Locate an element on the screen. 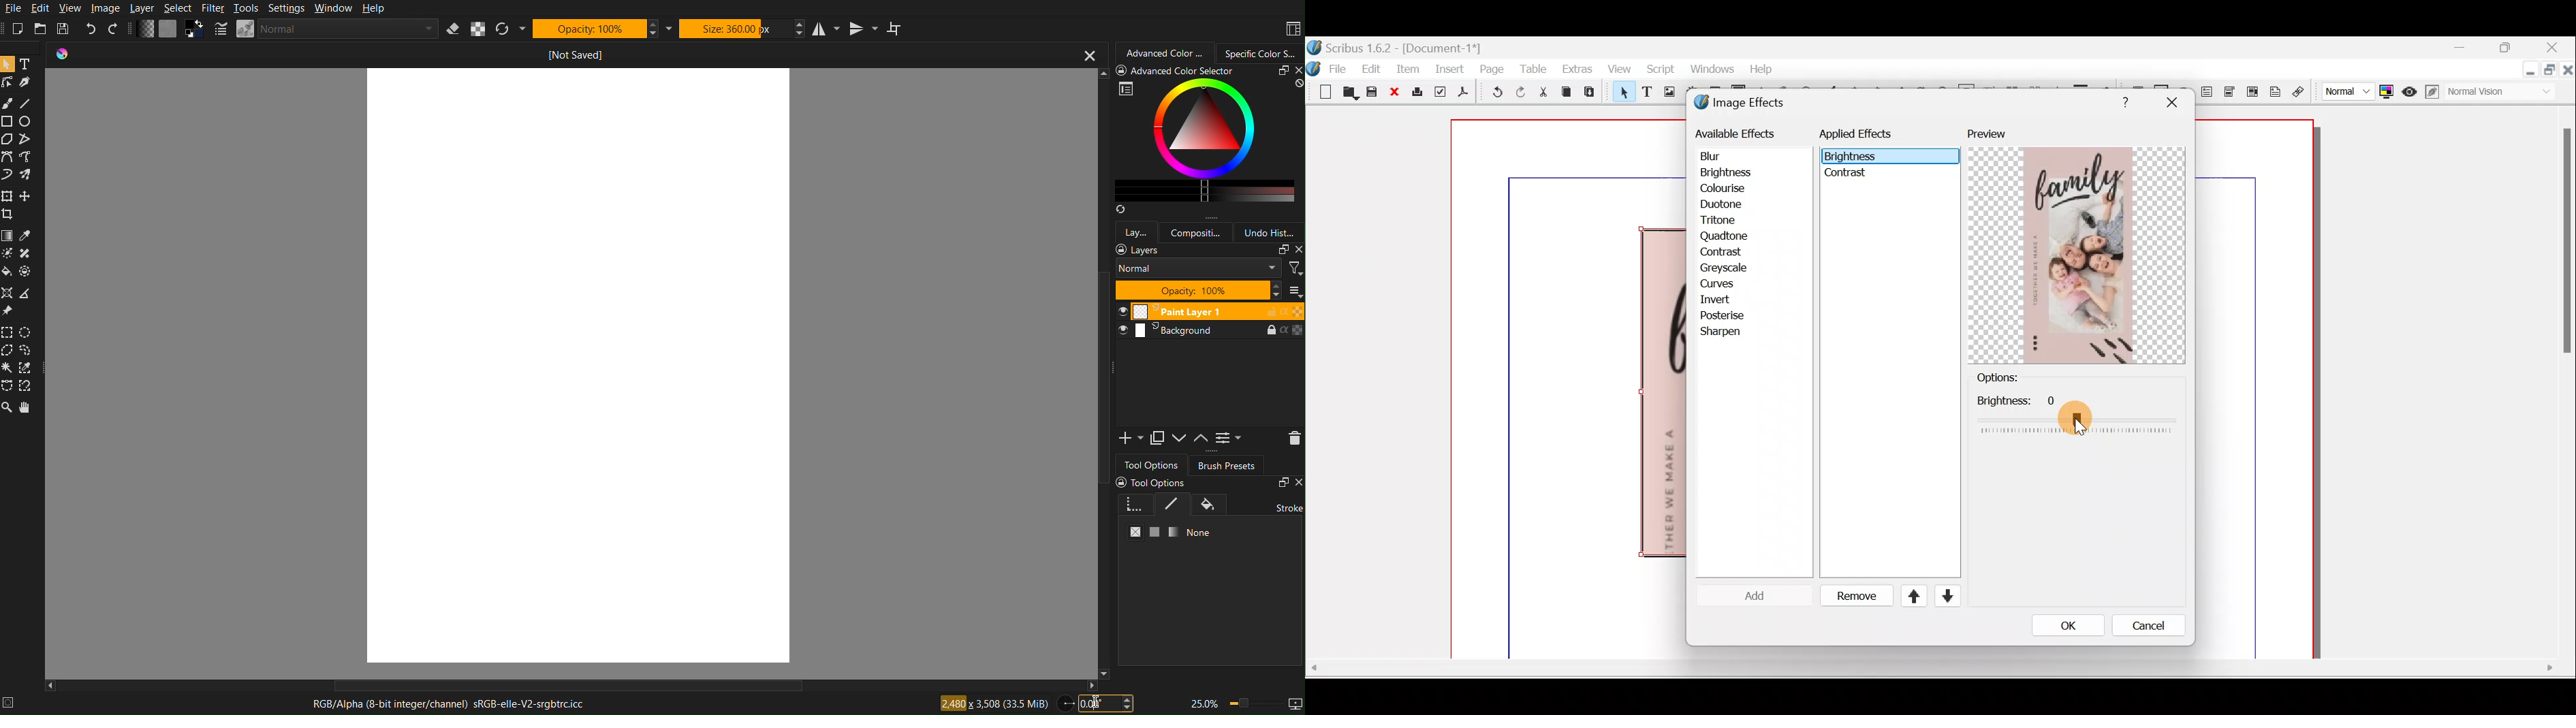 The width and height of the screenshot is (2576, 728). Settings is located at coordinates (288, 9).